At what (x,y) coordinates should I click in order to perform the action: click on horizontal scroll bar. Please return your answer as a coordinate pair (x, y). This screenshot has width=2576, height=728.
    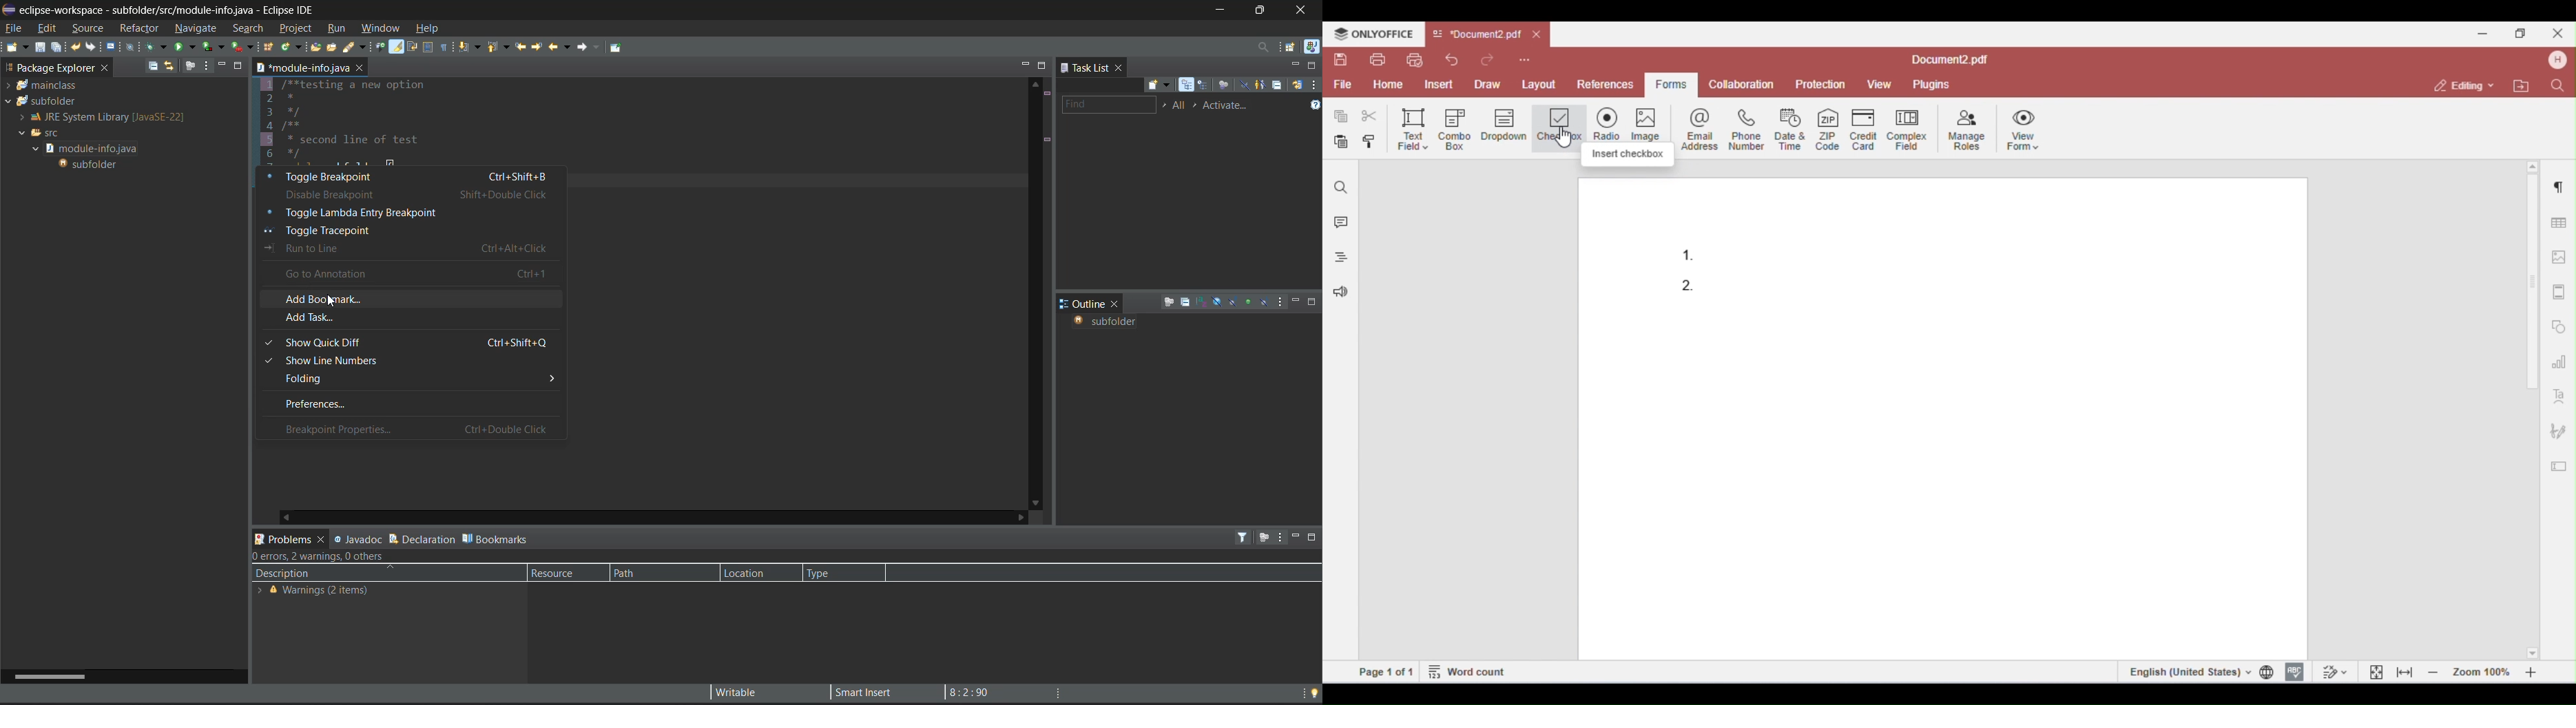
    Looking at the image, I should click on (46, 676).